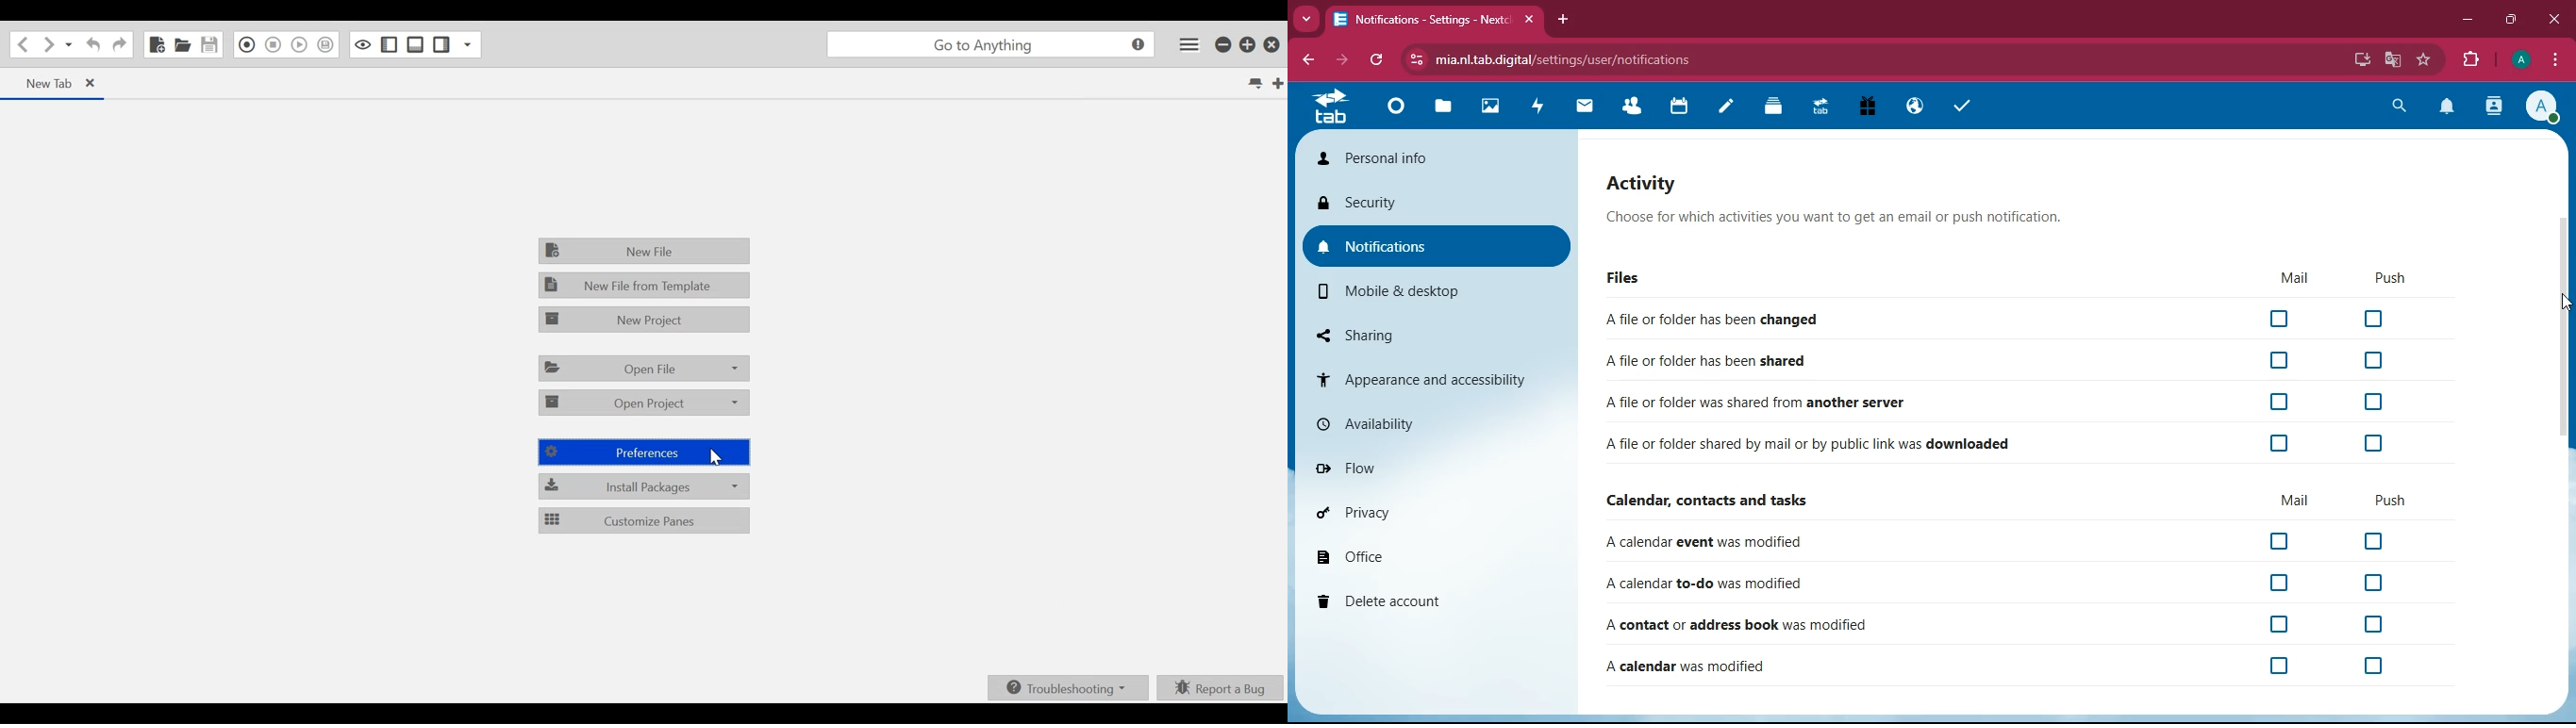 The width and height of the screenshot is (2576, 728). I want to click on Photos, so click(1491, 107).